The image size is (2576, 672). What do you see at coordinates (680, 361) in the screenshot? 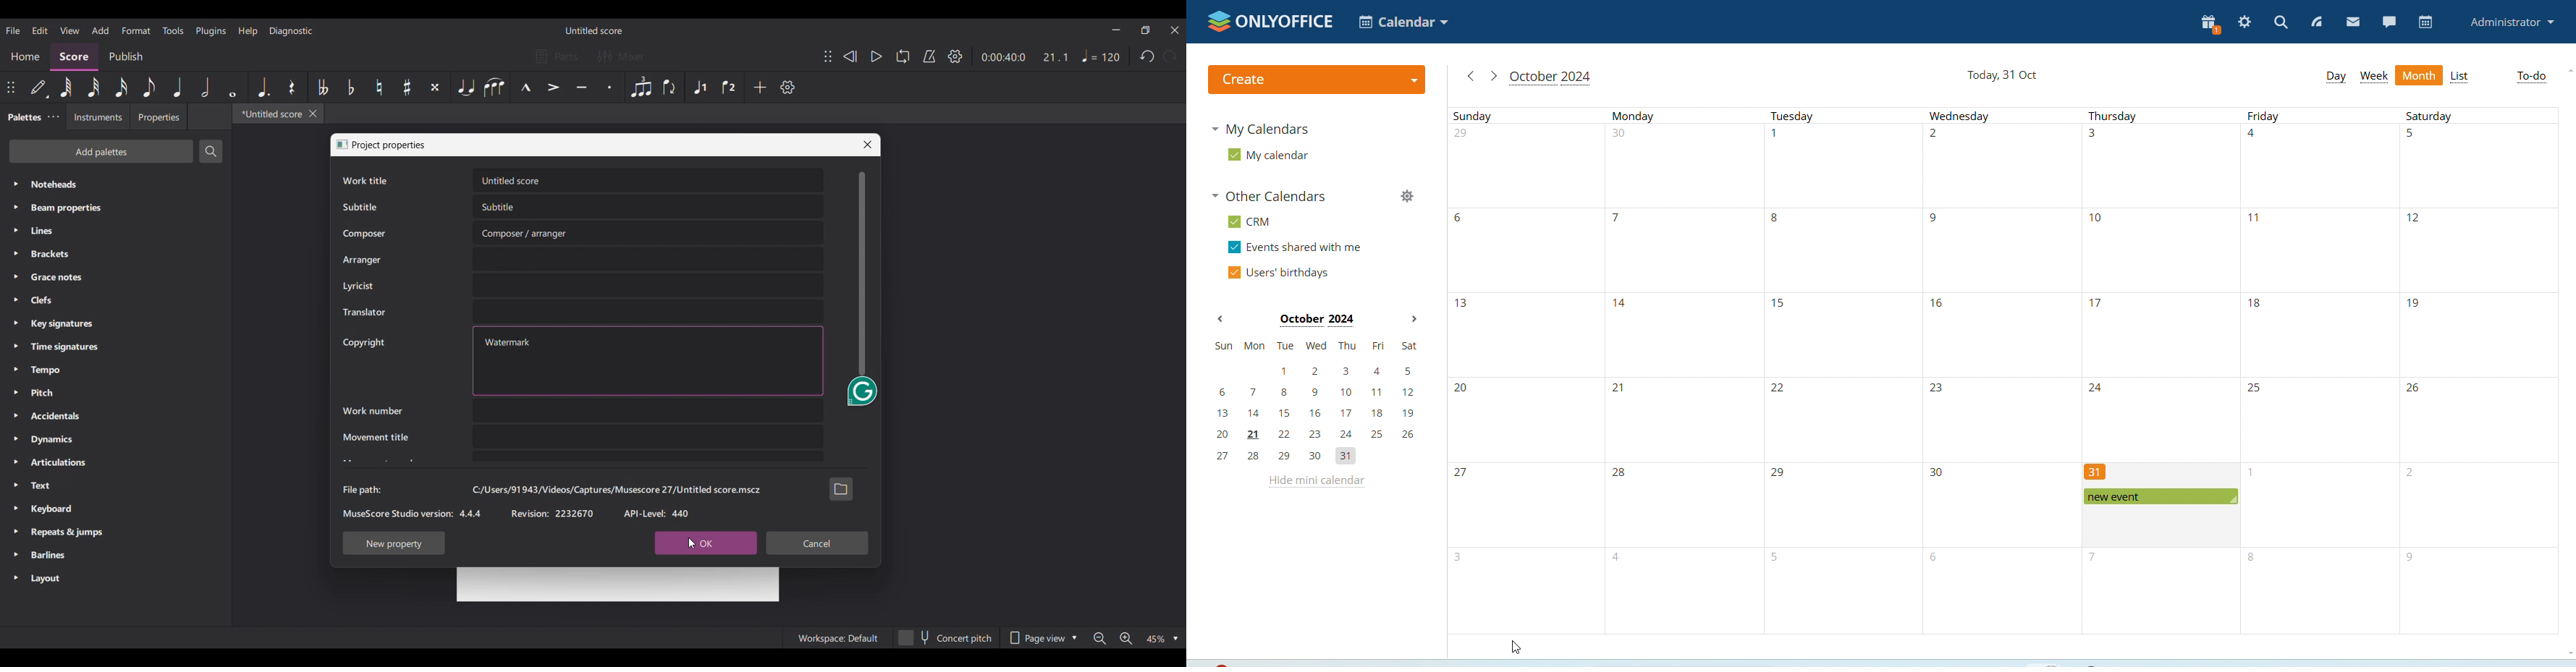
I see `Text box for Copyright` at bounding box center [680, 361].